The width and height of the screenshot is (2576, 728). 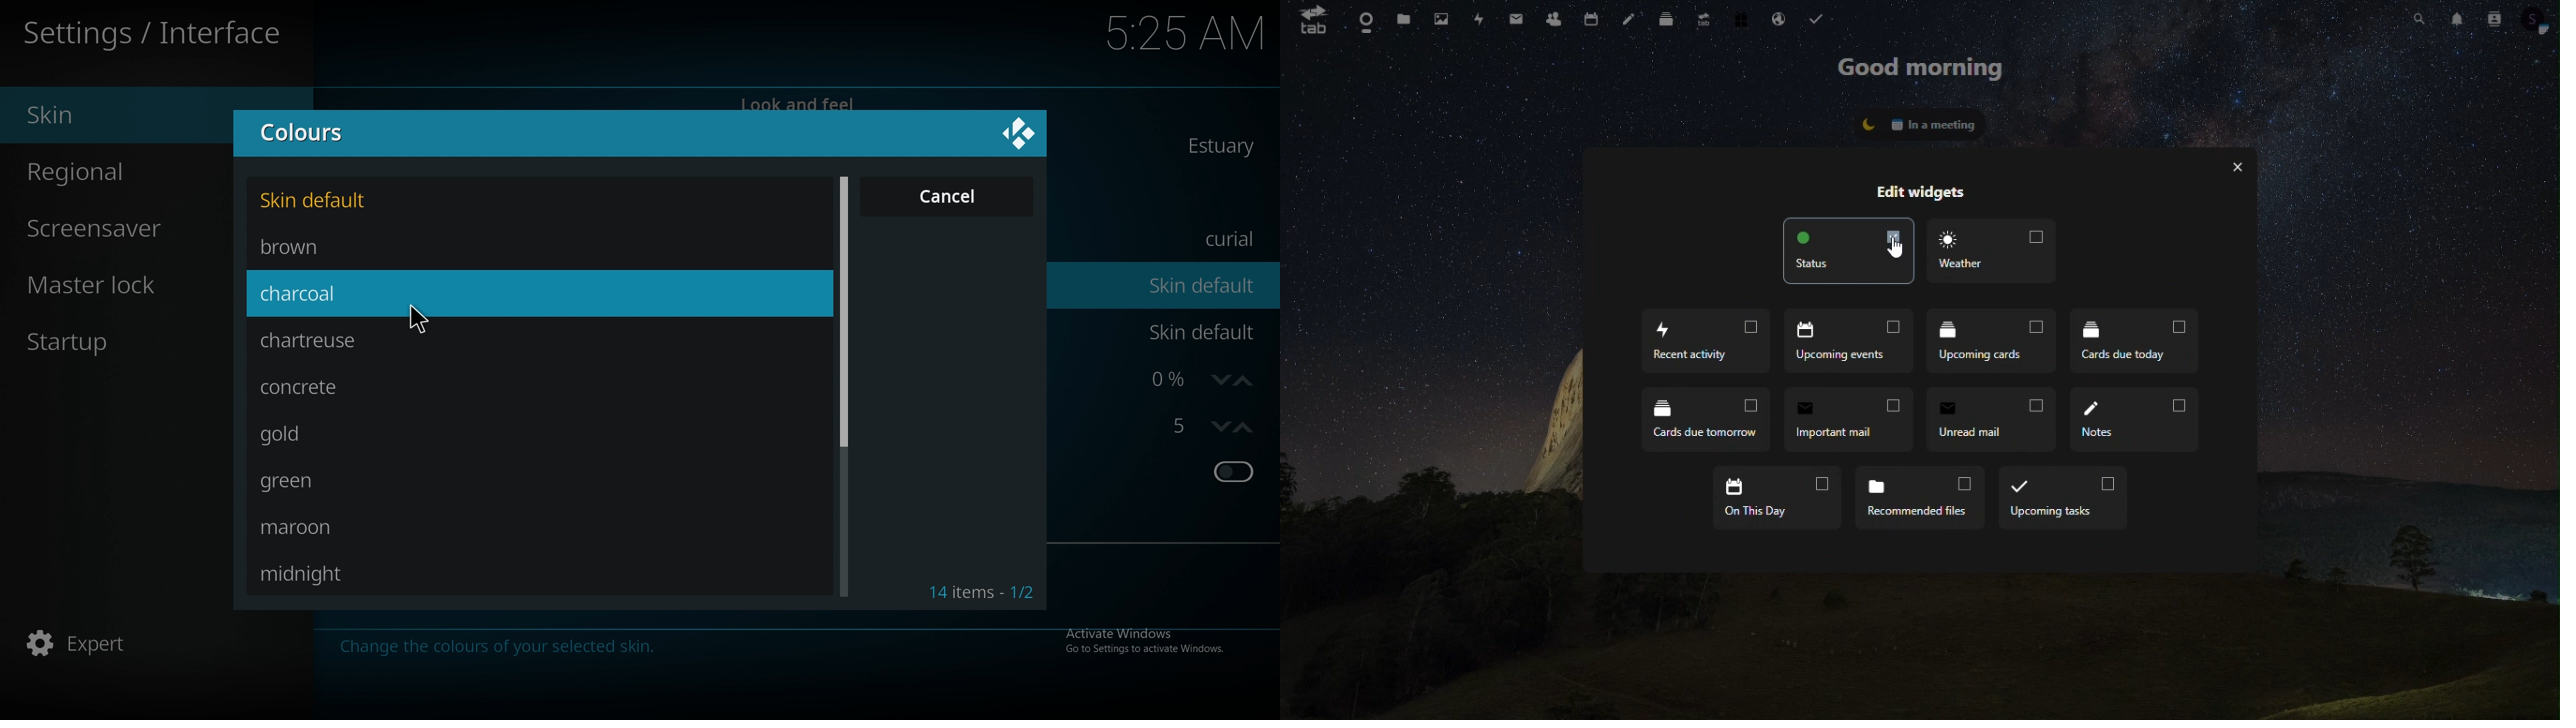 I want to click on scroll bar, so click(x=845, y=312).